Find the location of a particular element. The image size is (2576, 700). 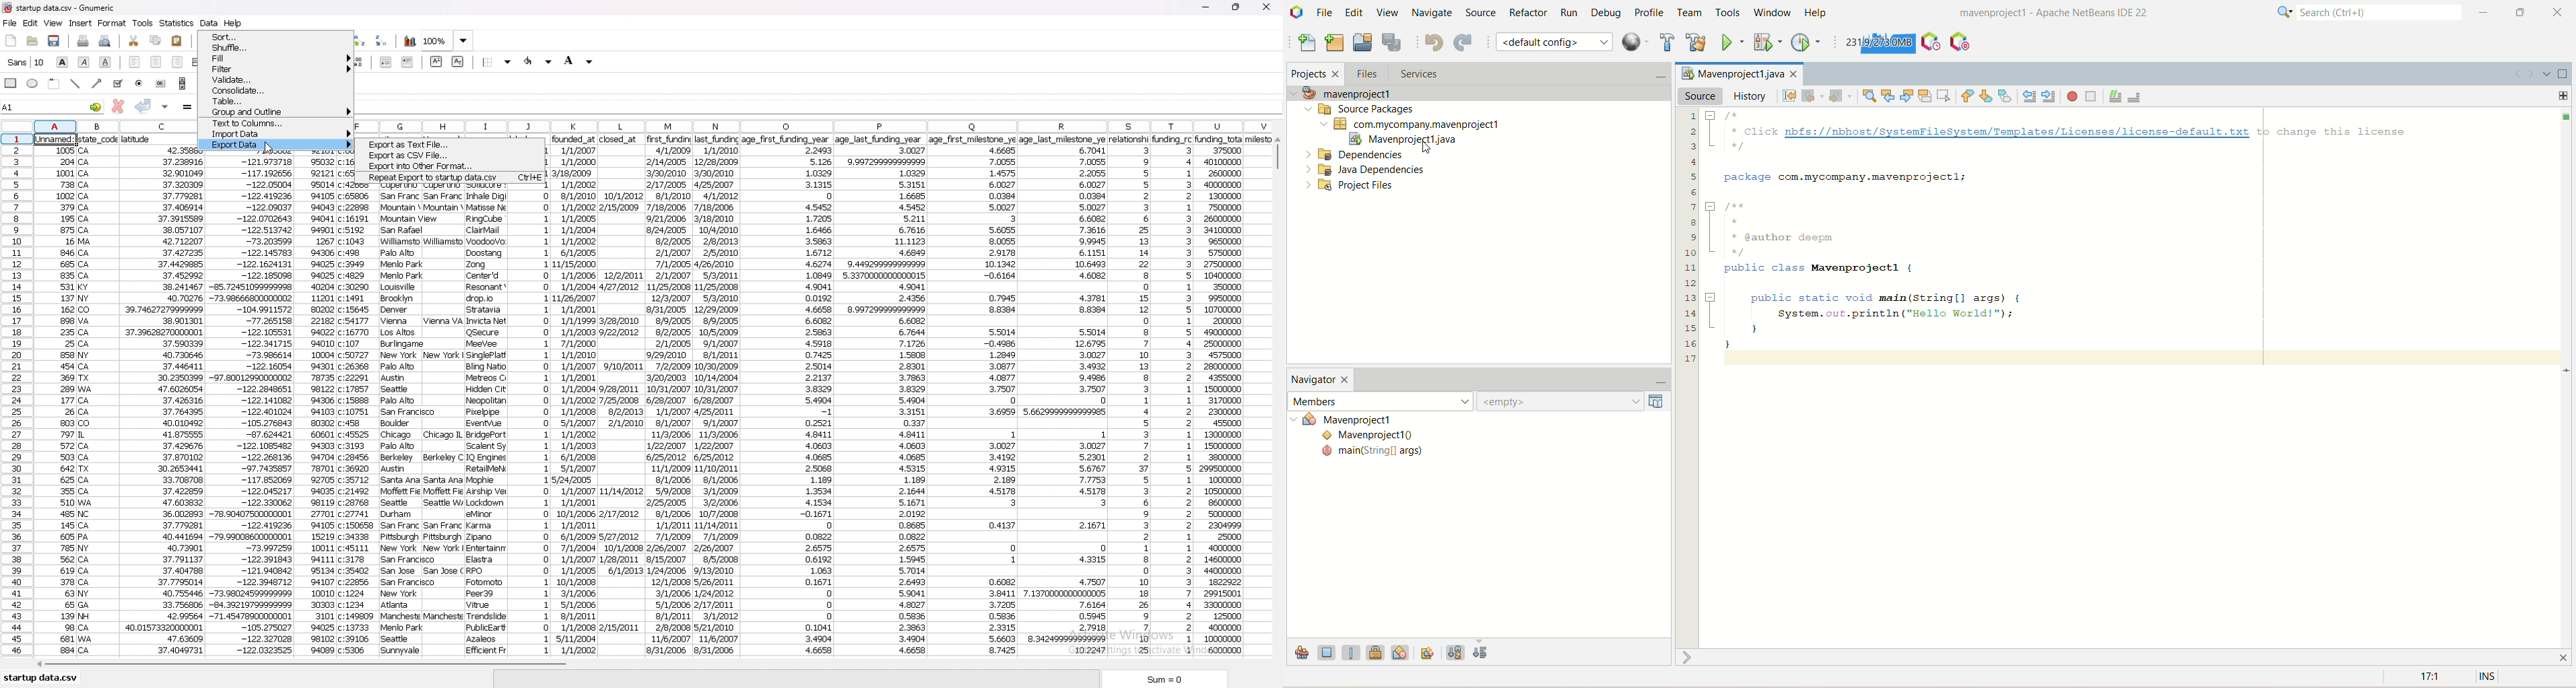

data is located at coordinates (576, 395).